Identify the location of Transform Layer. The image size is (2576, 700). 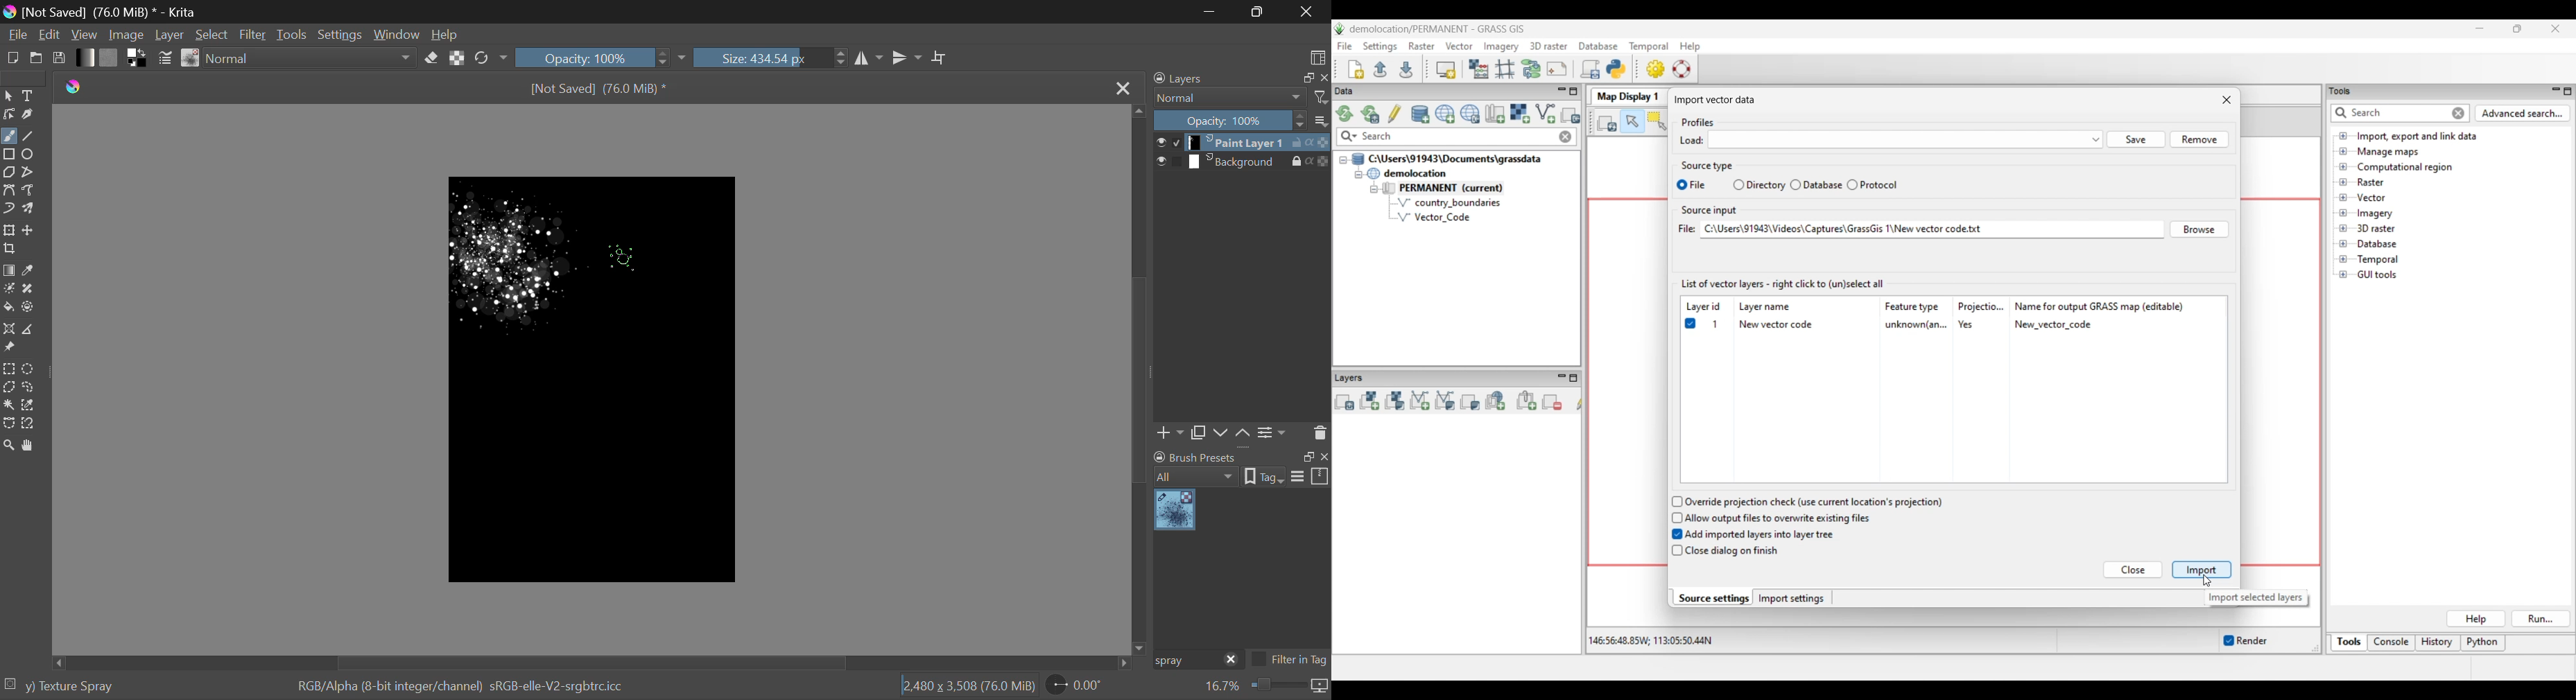
(9, 230).